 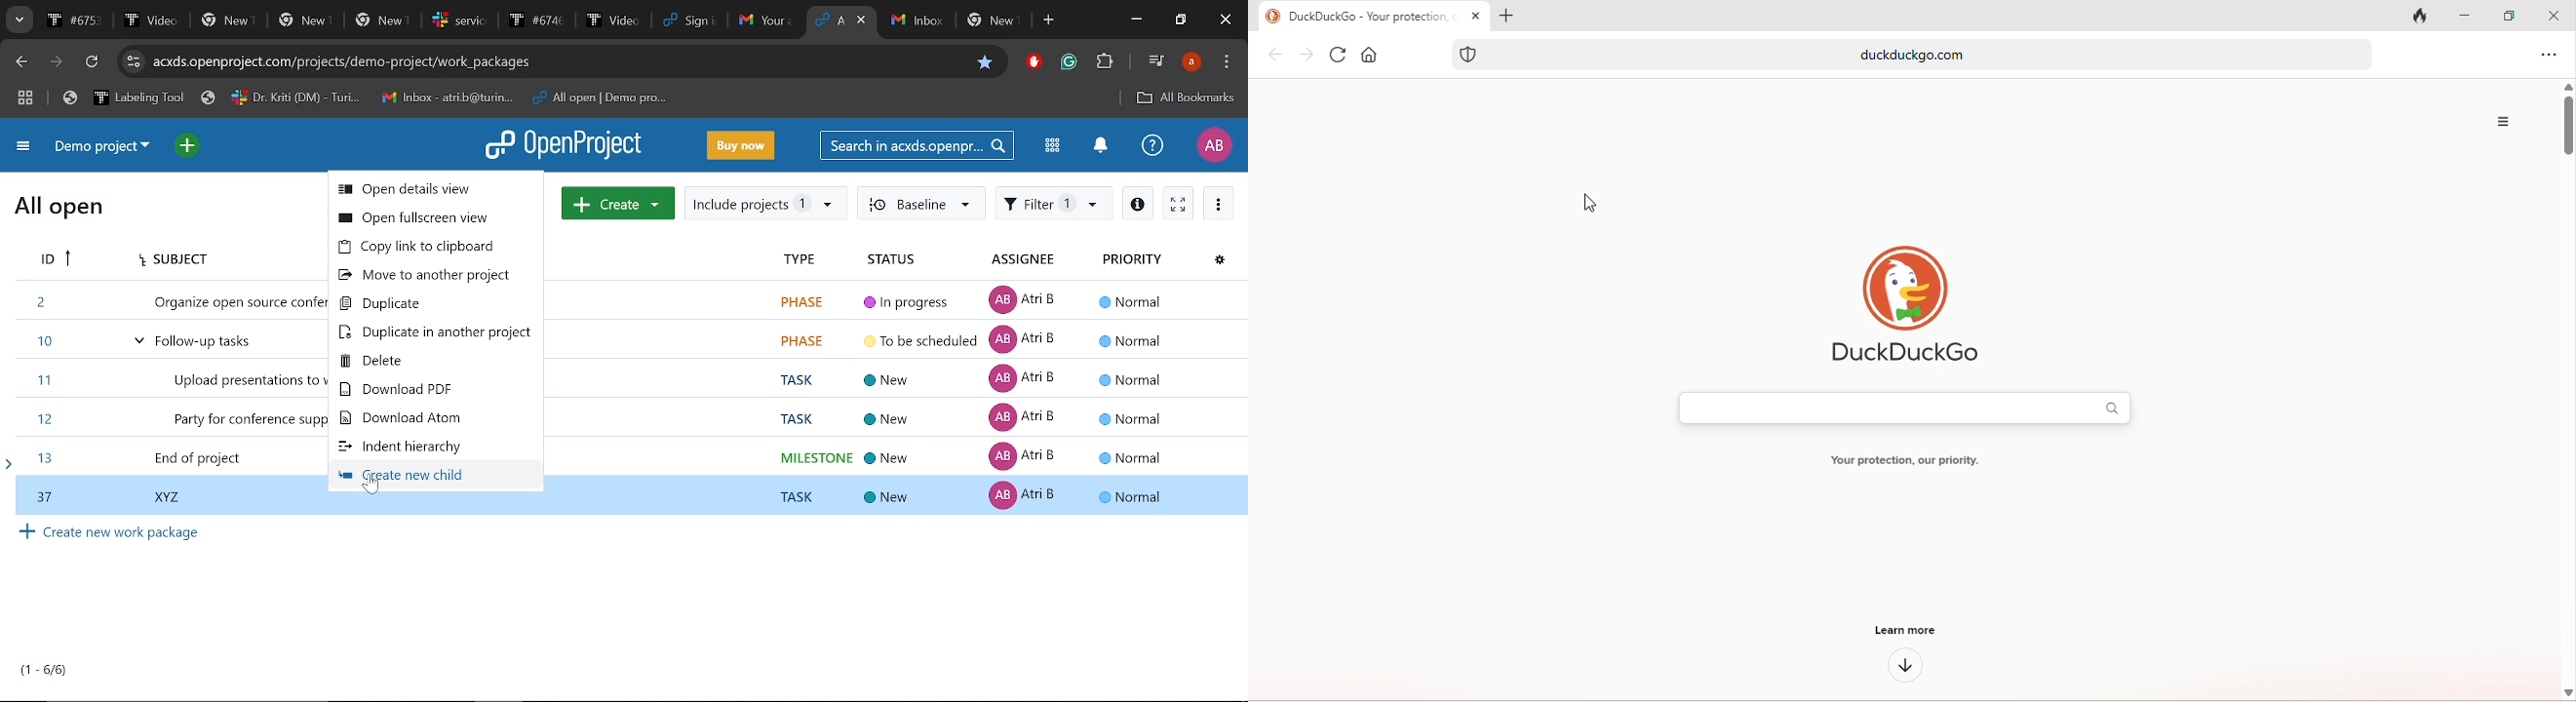 What do you see at coordinates (1071, 62) in the screenshot?
I see `Grammerly` at bounding box center [1071, 62].